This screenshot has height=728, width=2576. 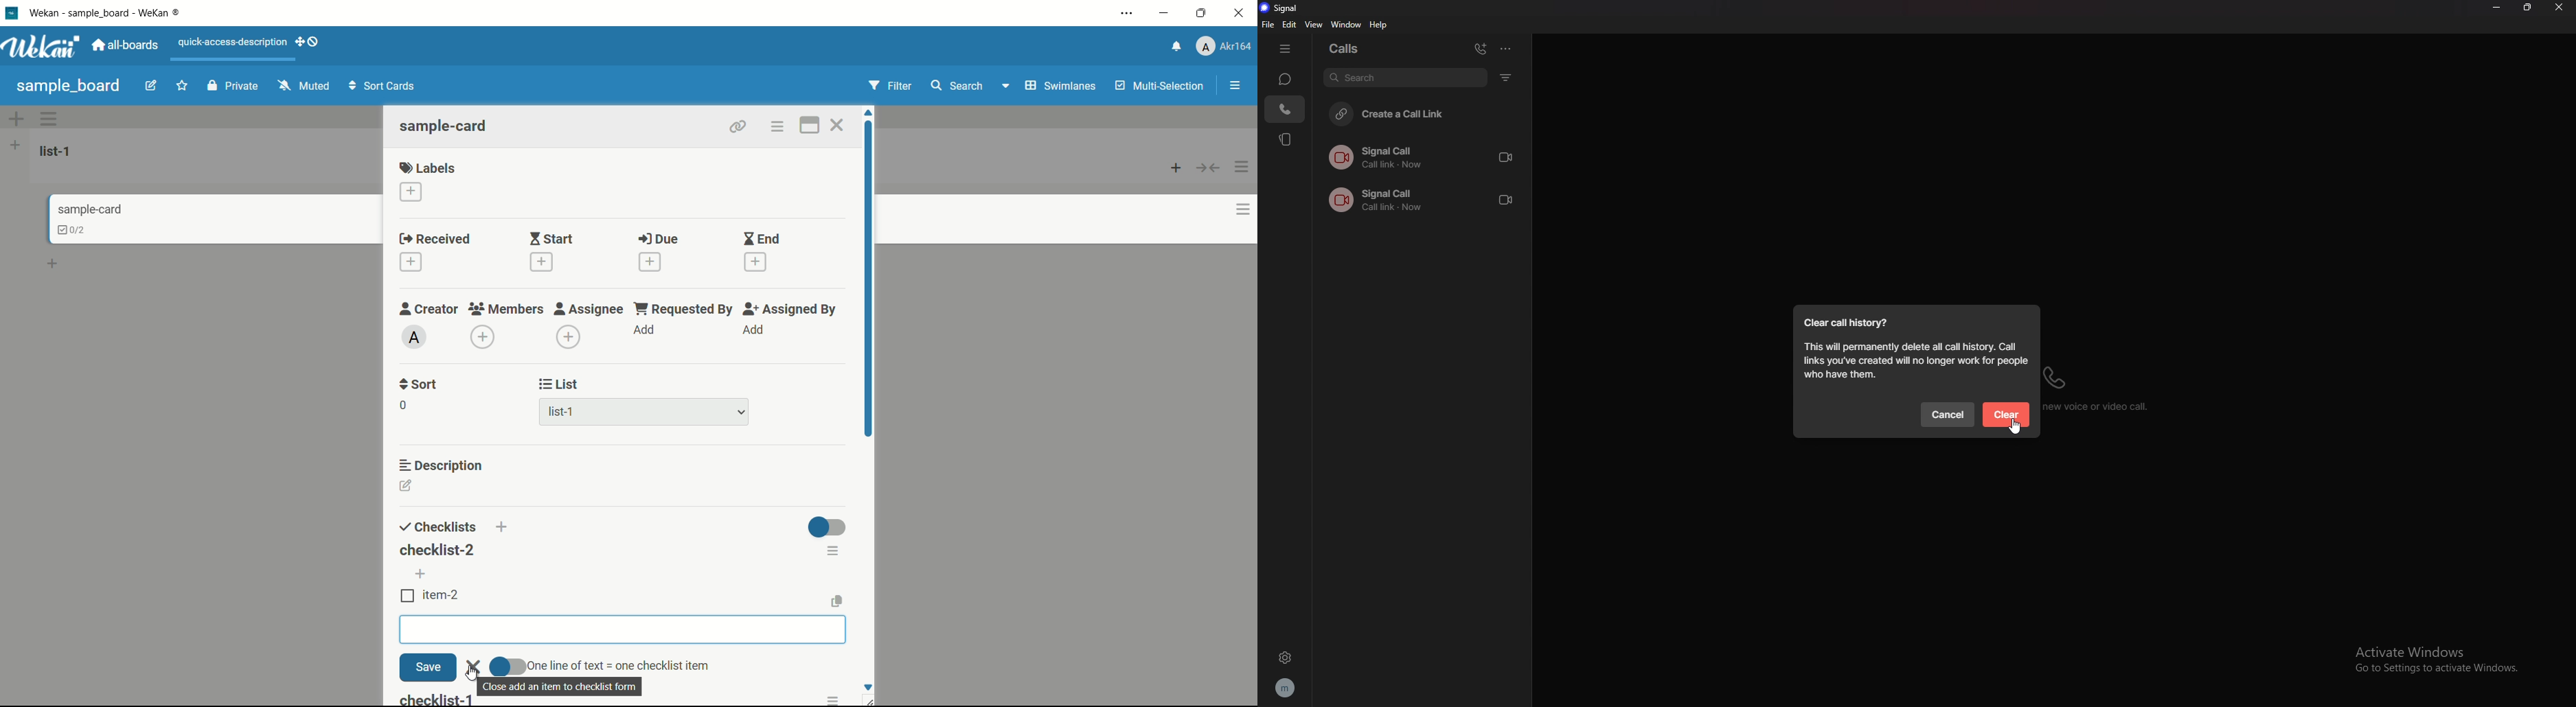 What do you see at coordinates (1286, 47) in the screenshot?
I see `hide tab` at bounding box center [1286, 47].